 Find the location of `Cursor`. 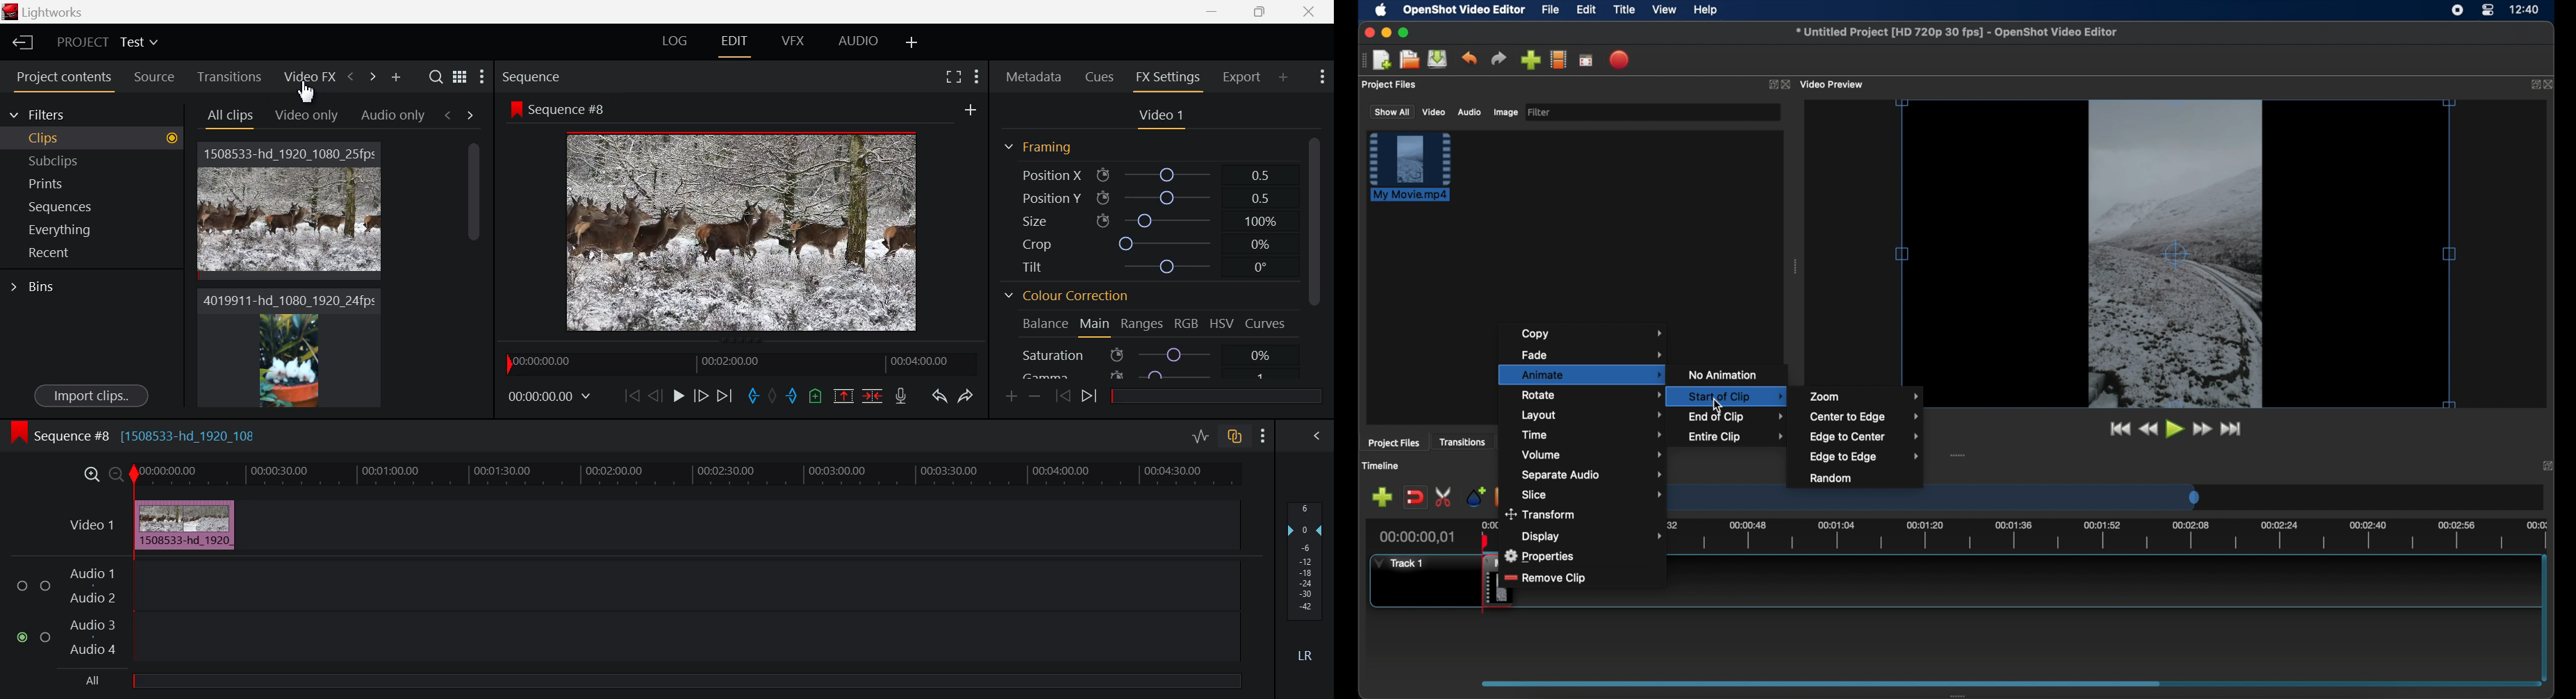

Cursor is located at coordinates (309, 96).